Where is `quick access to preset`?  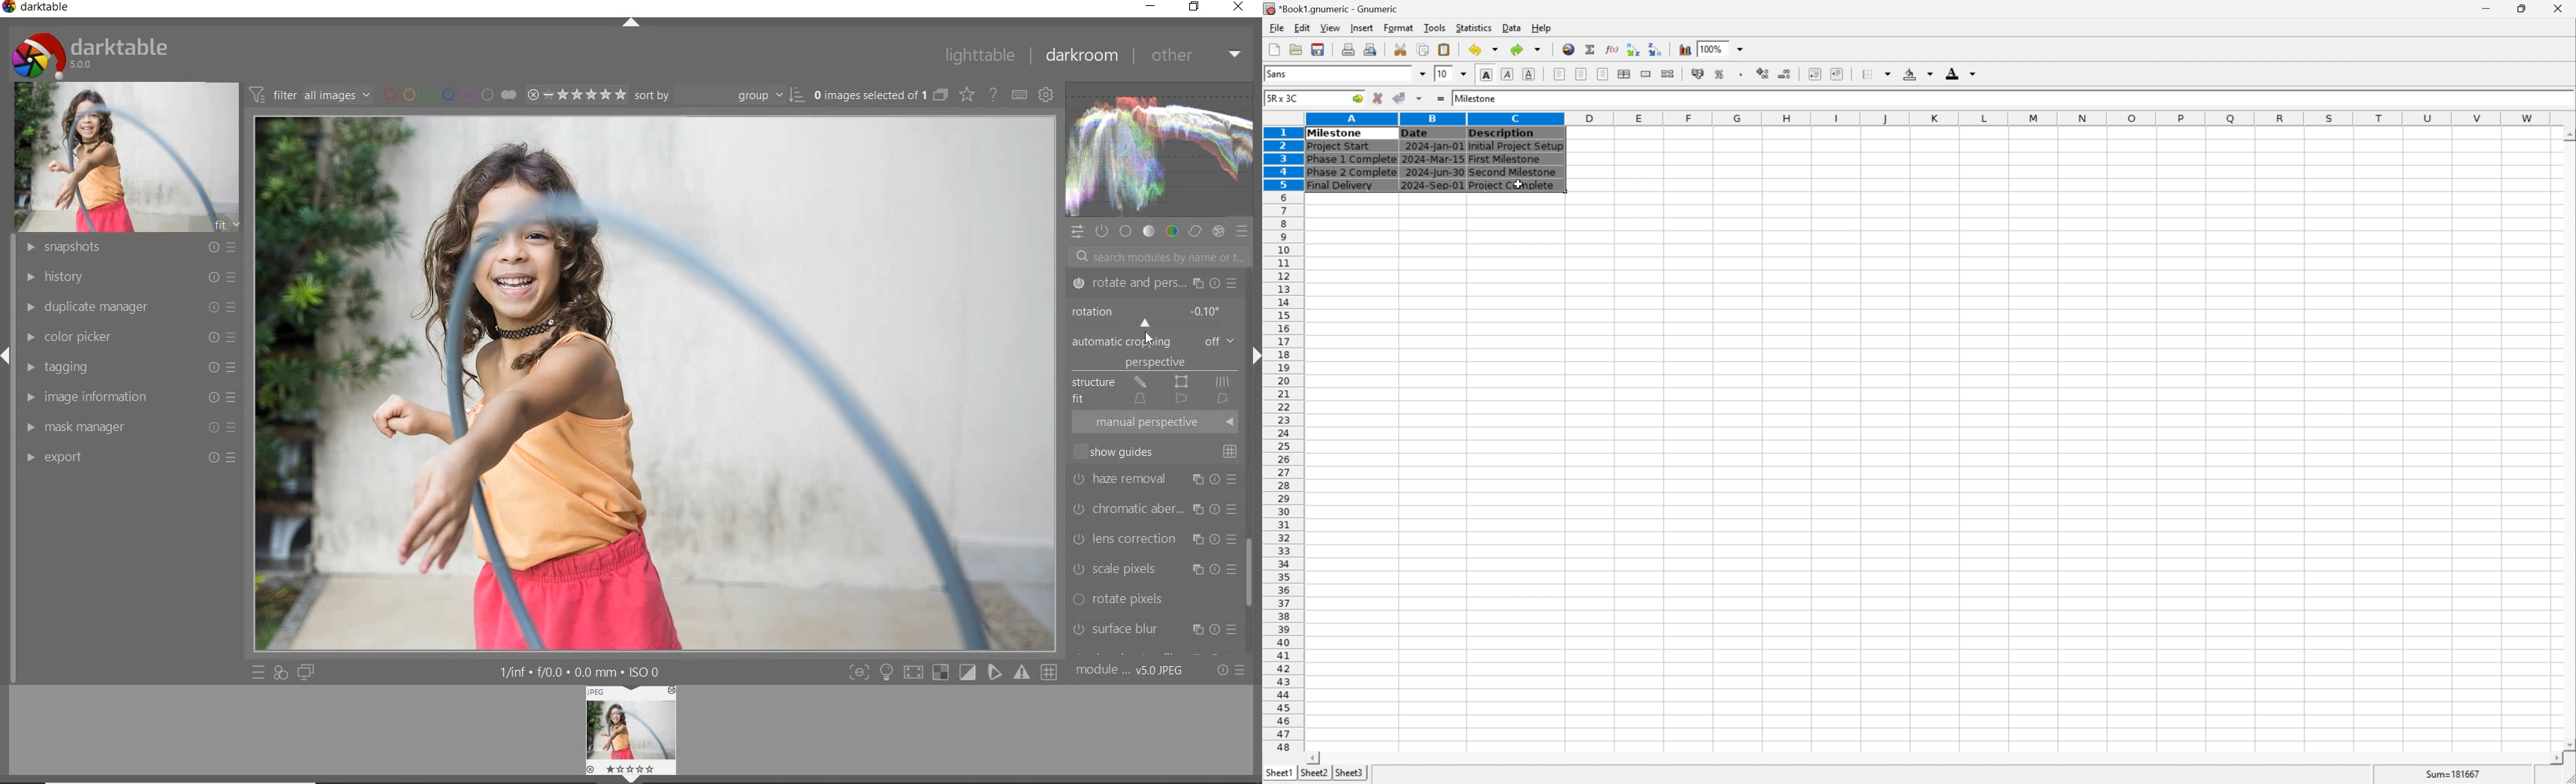
quick access to preset is located at coordinates (259, 671).